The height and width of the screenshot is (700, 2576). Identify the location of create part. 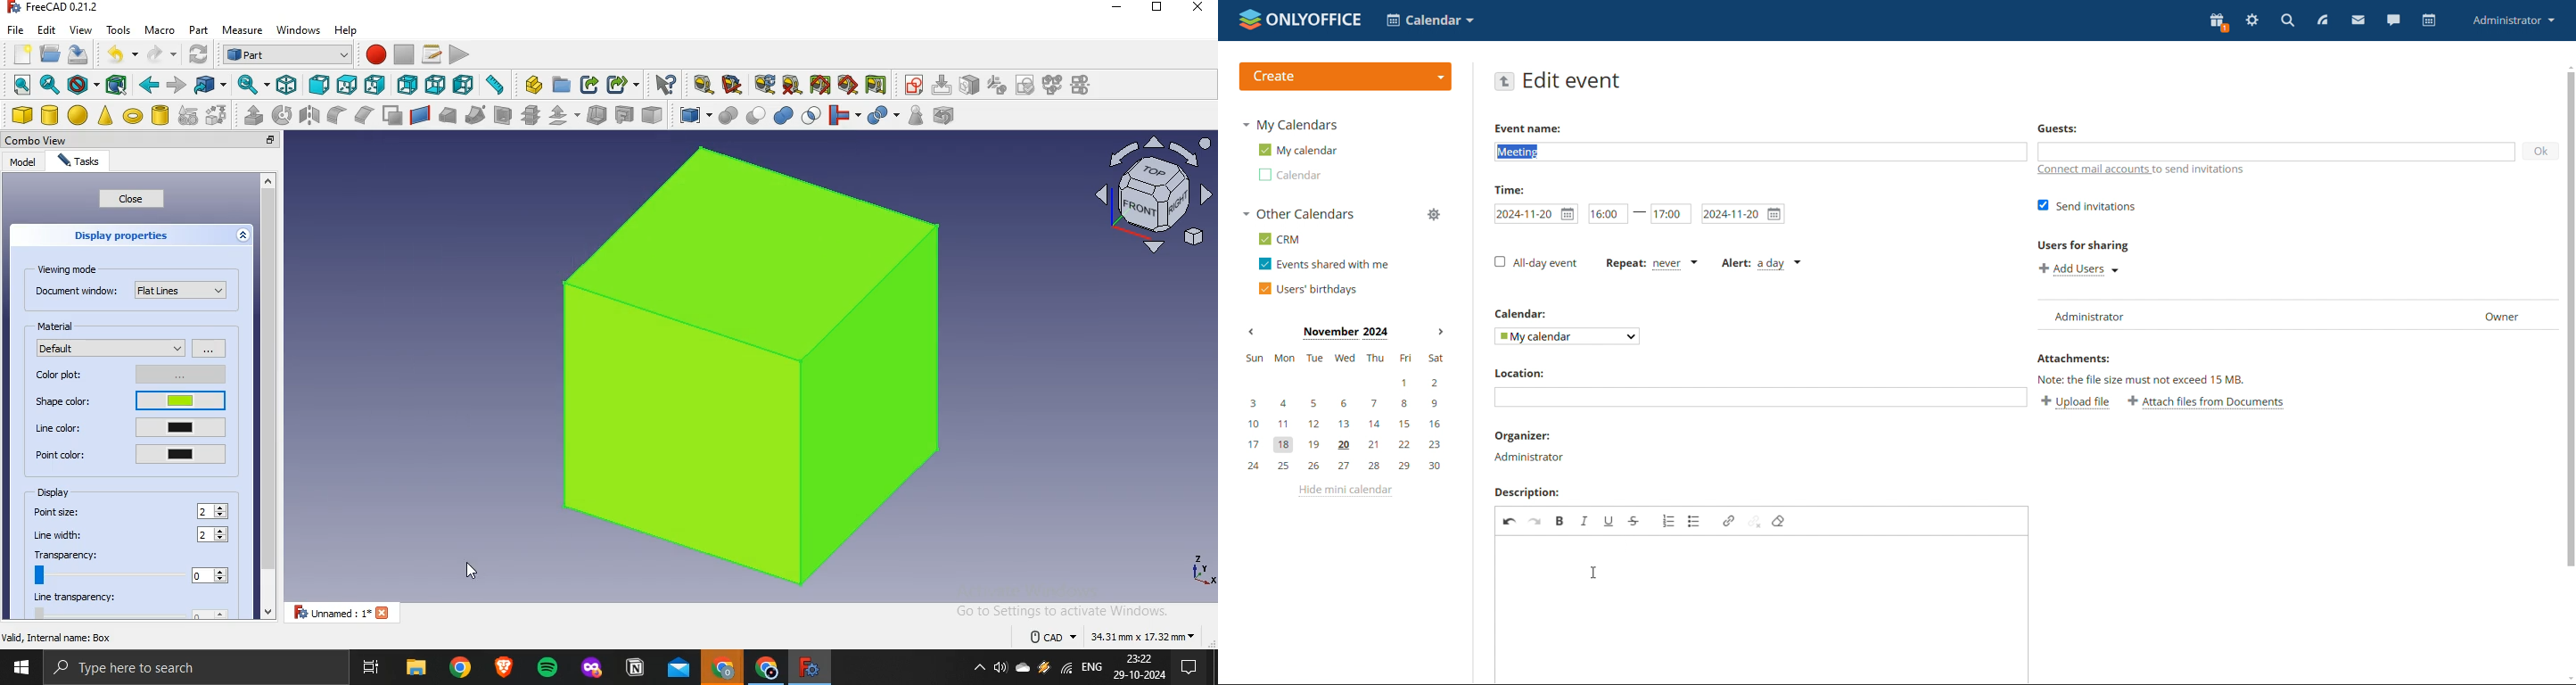
(533, 85).